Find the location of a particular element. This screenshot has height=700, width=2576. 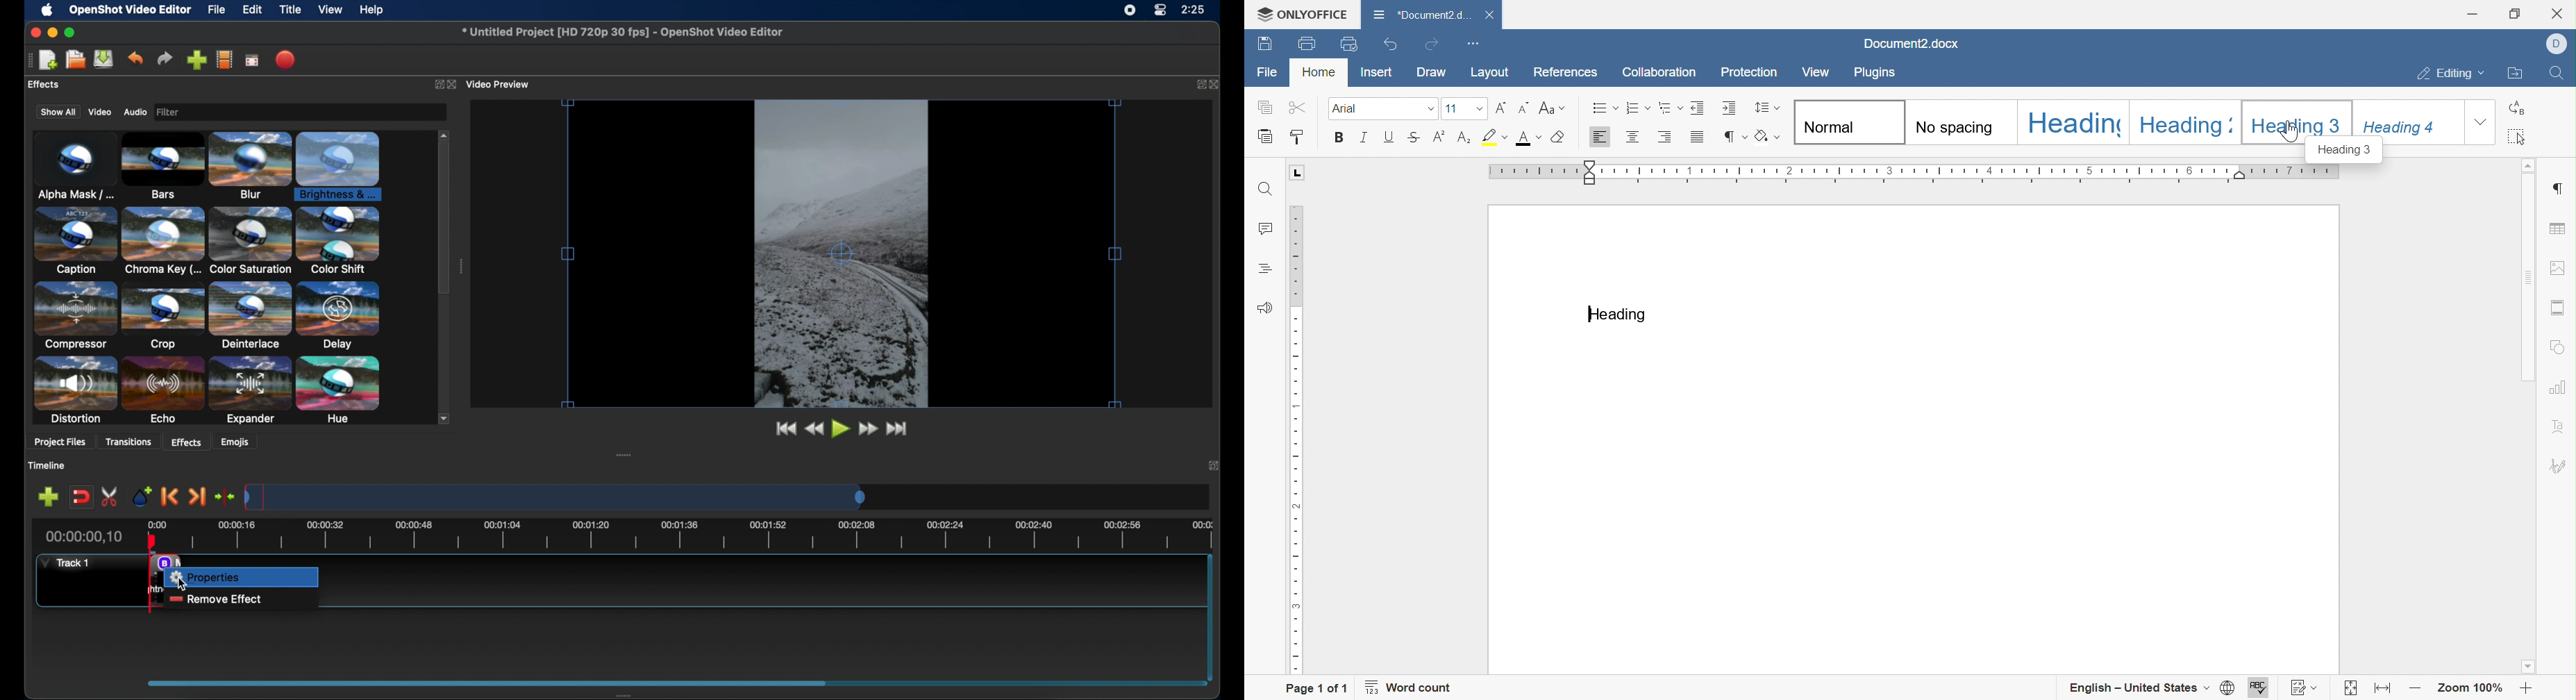

expand is located at coordinates (435, 84).